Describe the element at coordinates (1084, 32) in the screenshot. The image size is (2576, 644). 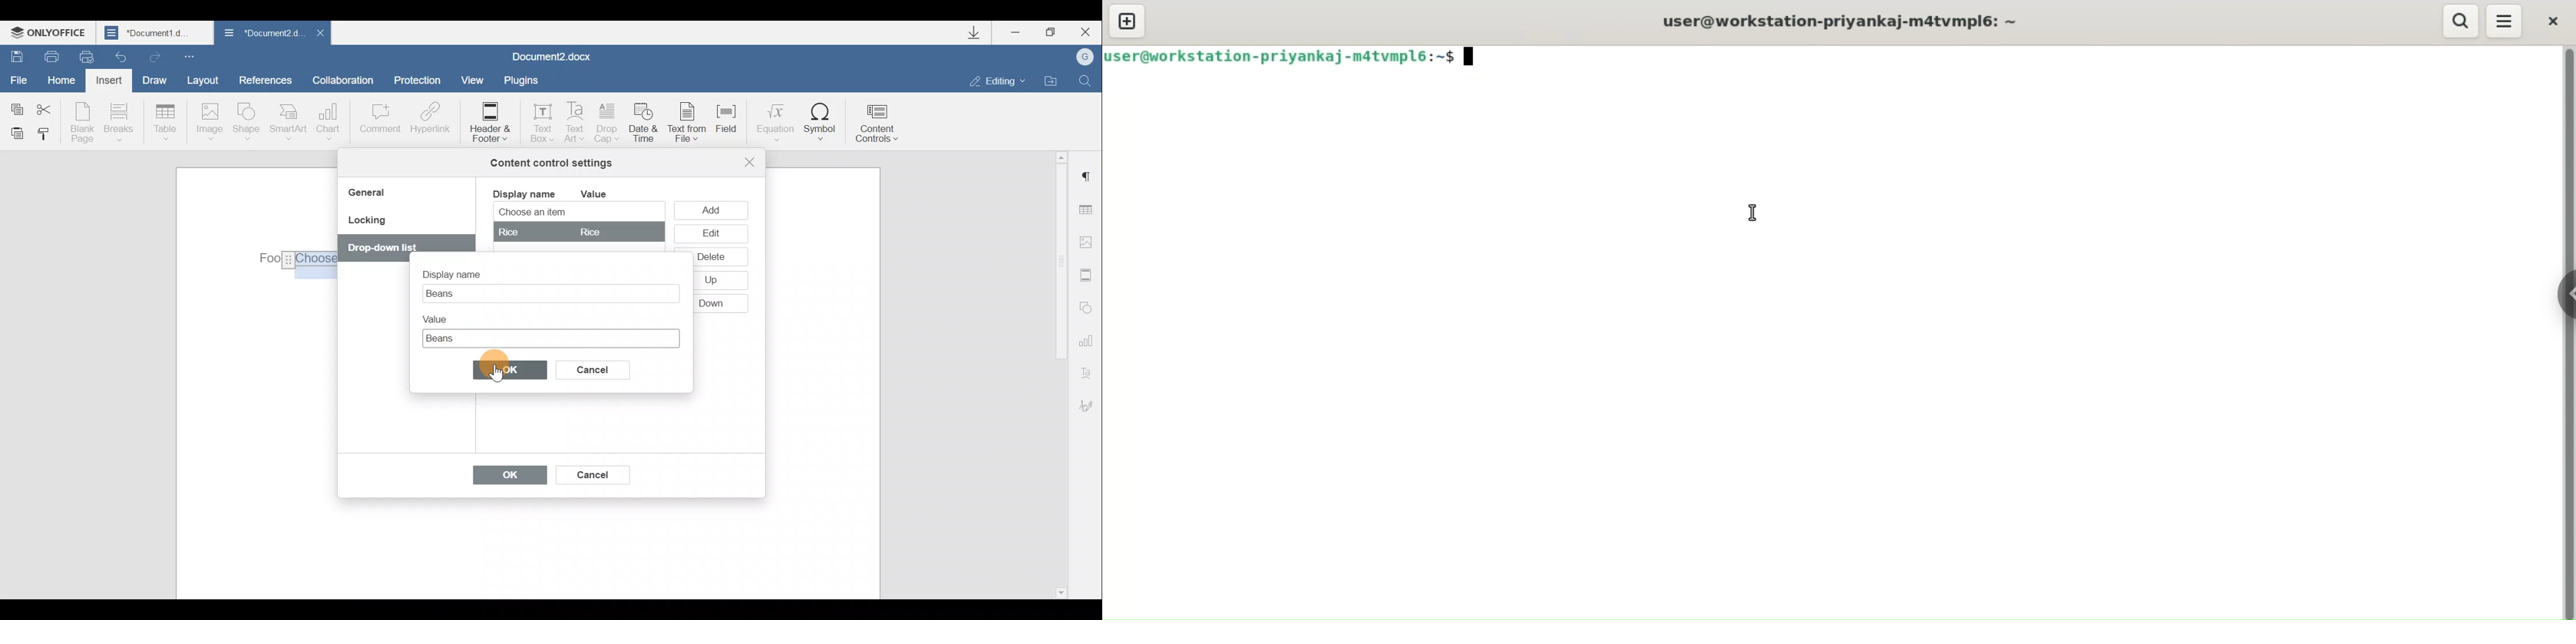
I see `Close` at that location.